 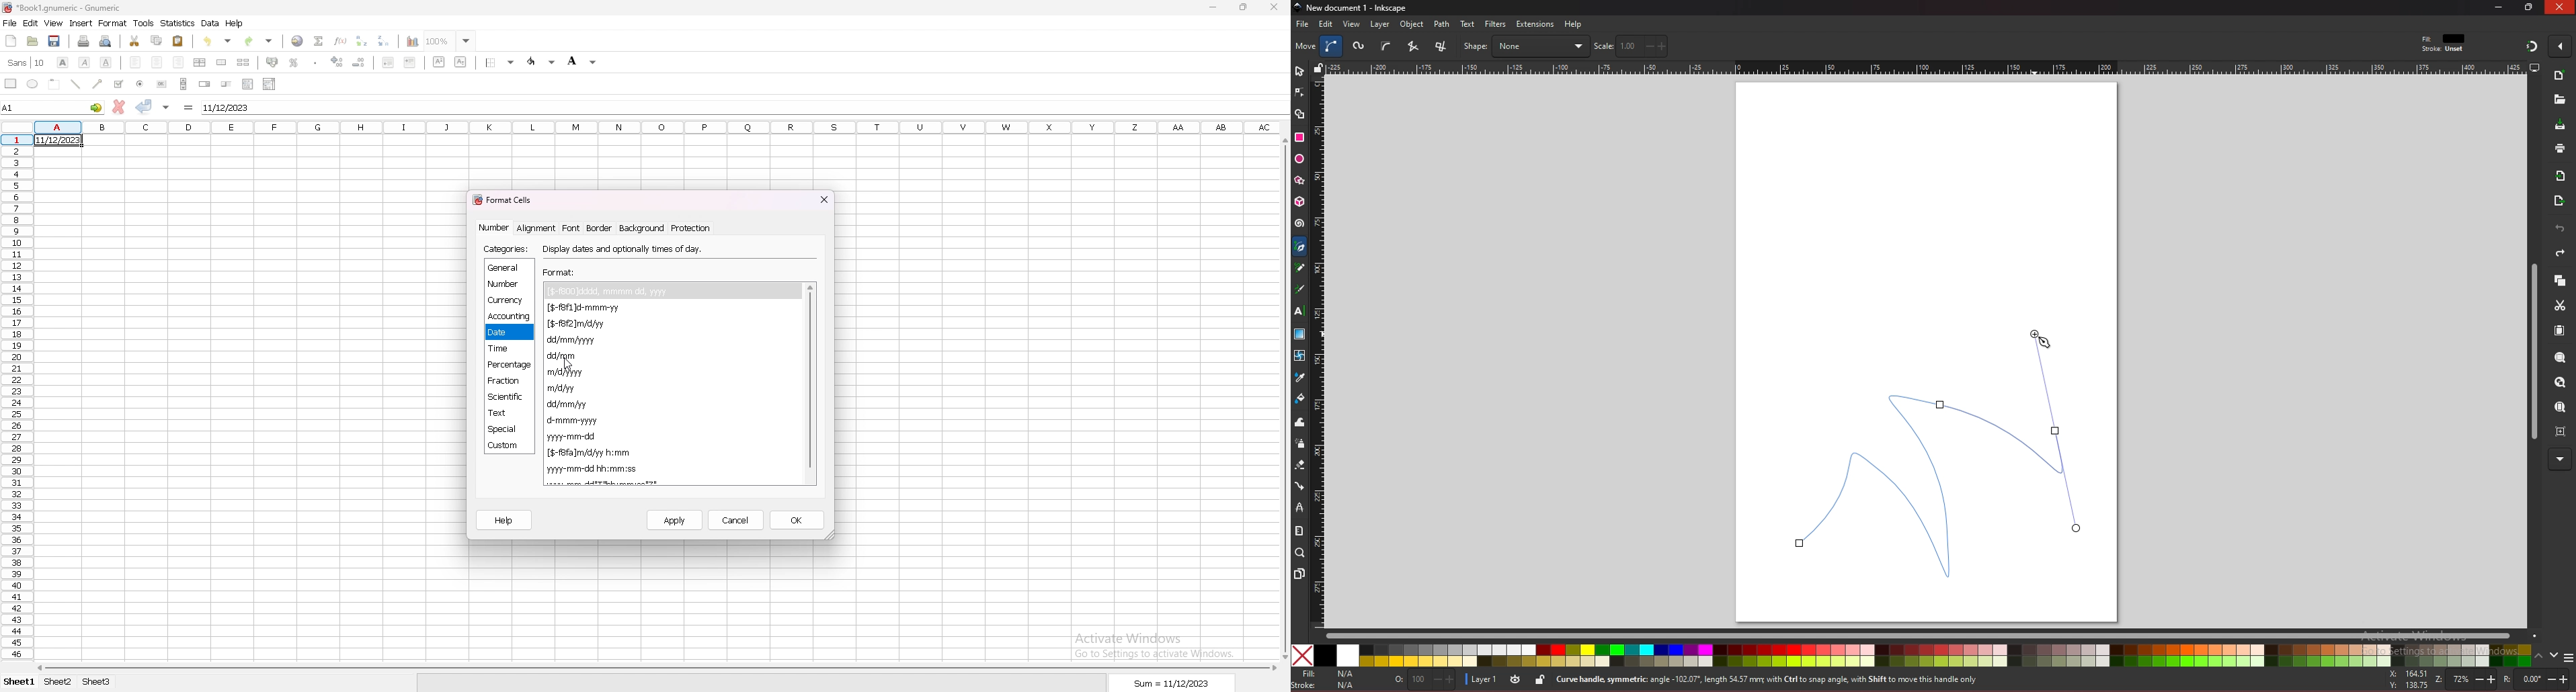 What do you see at coordinates (1283, 398) in the screenshot?
I see `scroll bar` at bounding box center [1283, 398].